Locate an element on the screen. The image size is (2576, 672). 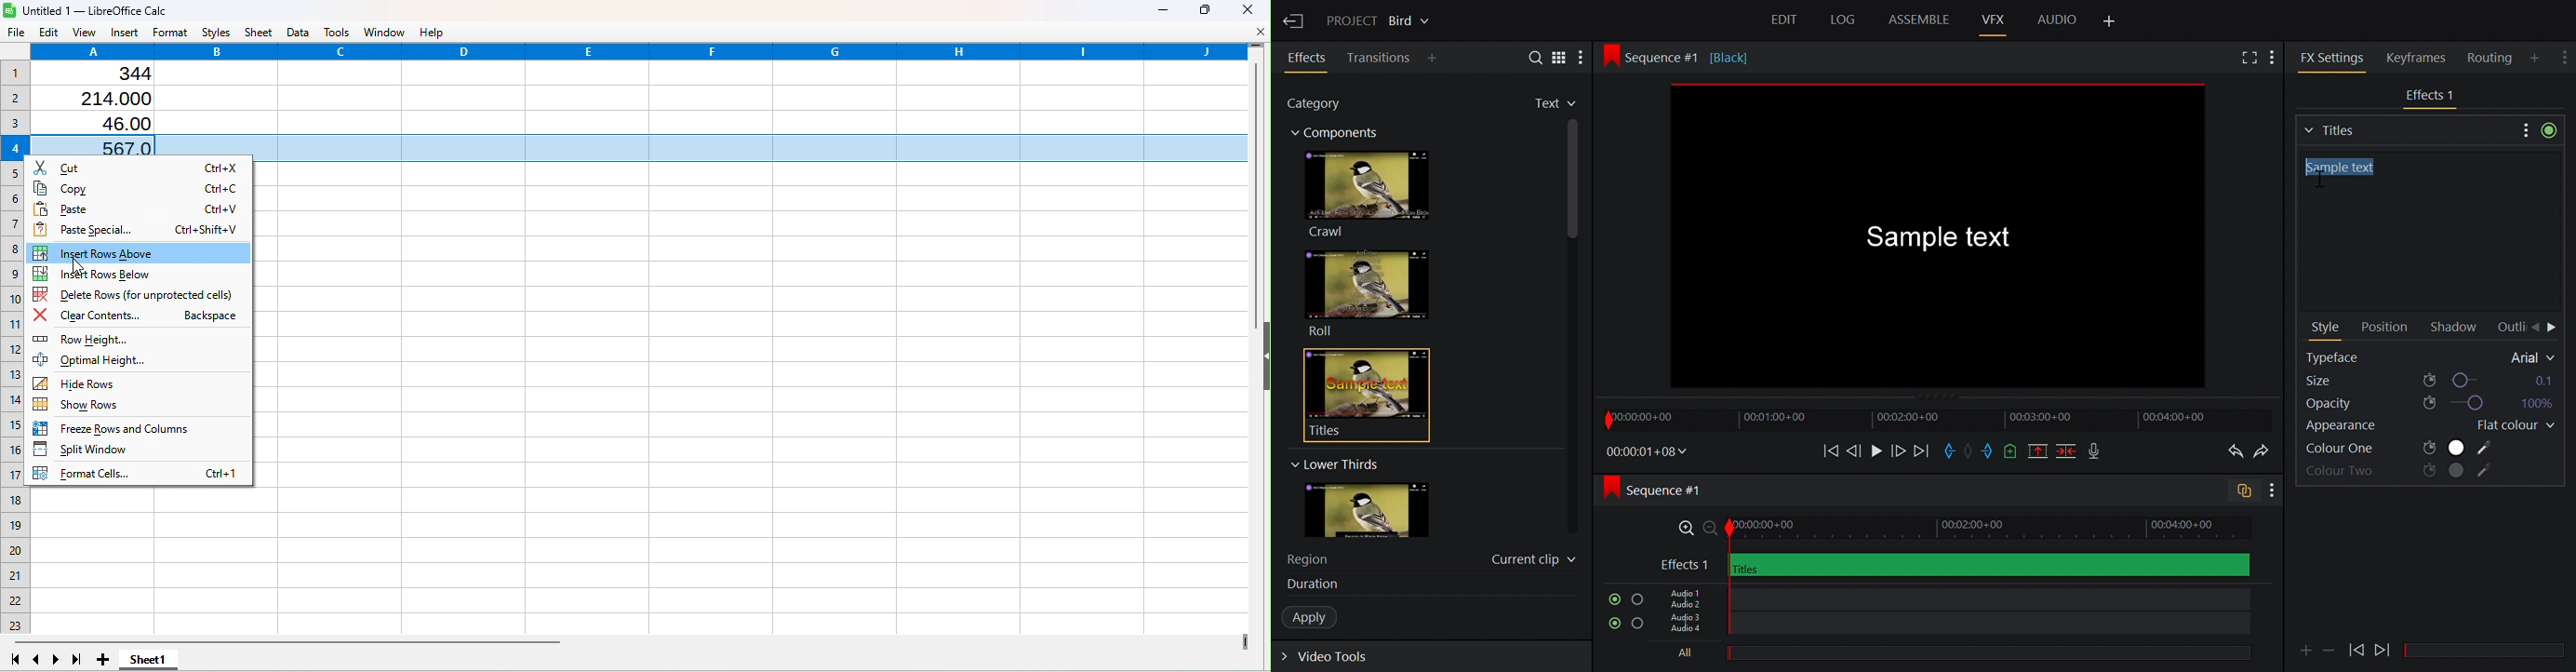
Tools is located at coordinates (338, 32).